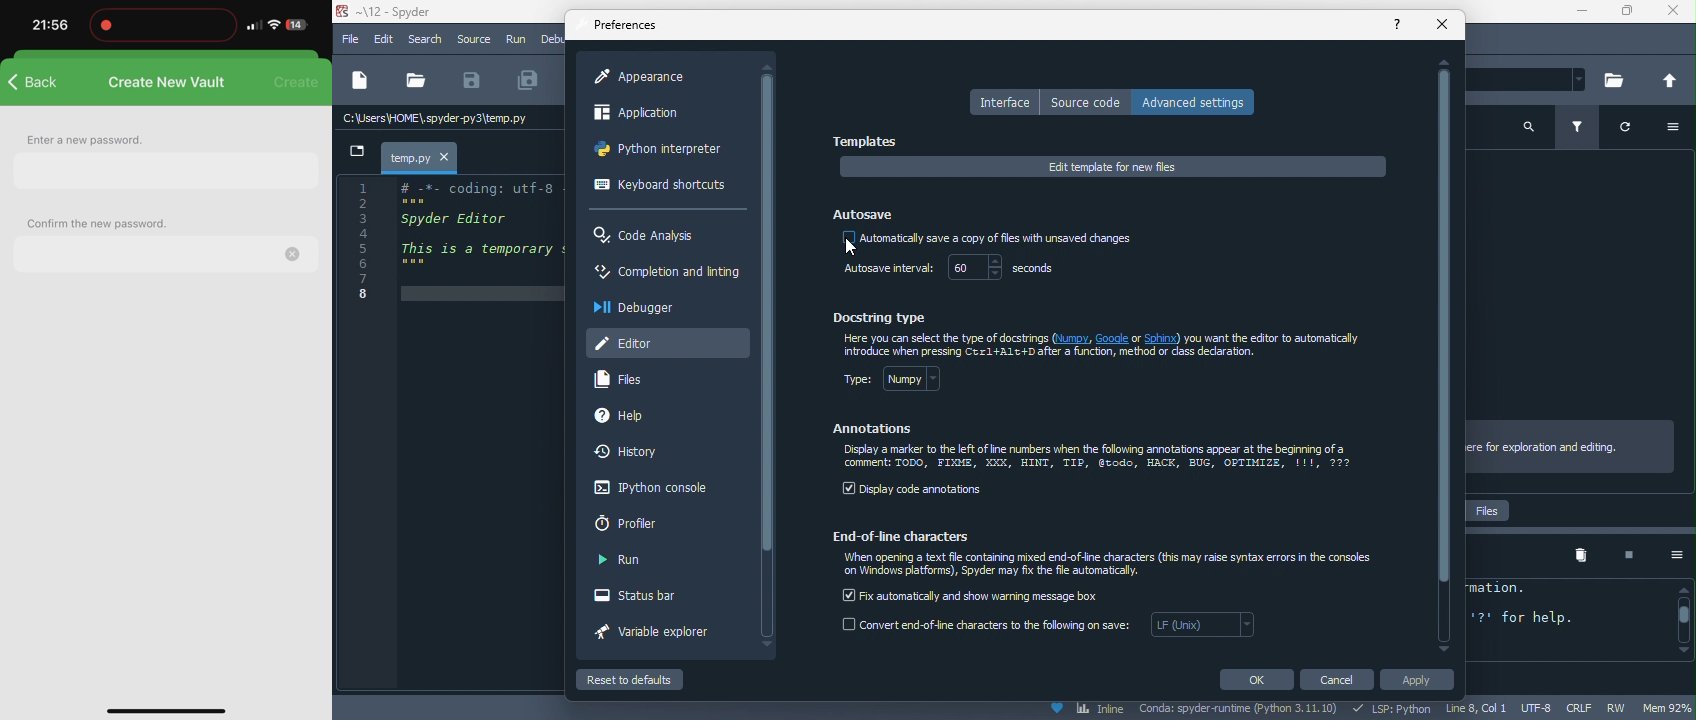 The width and height of the screenshot is (1708, 728). What do you see at coordinates (905, 383) in the screenshot?
I see `type` at bounding box center [905, 383].